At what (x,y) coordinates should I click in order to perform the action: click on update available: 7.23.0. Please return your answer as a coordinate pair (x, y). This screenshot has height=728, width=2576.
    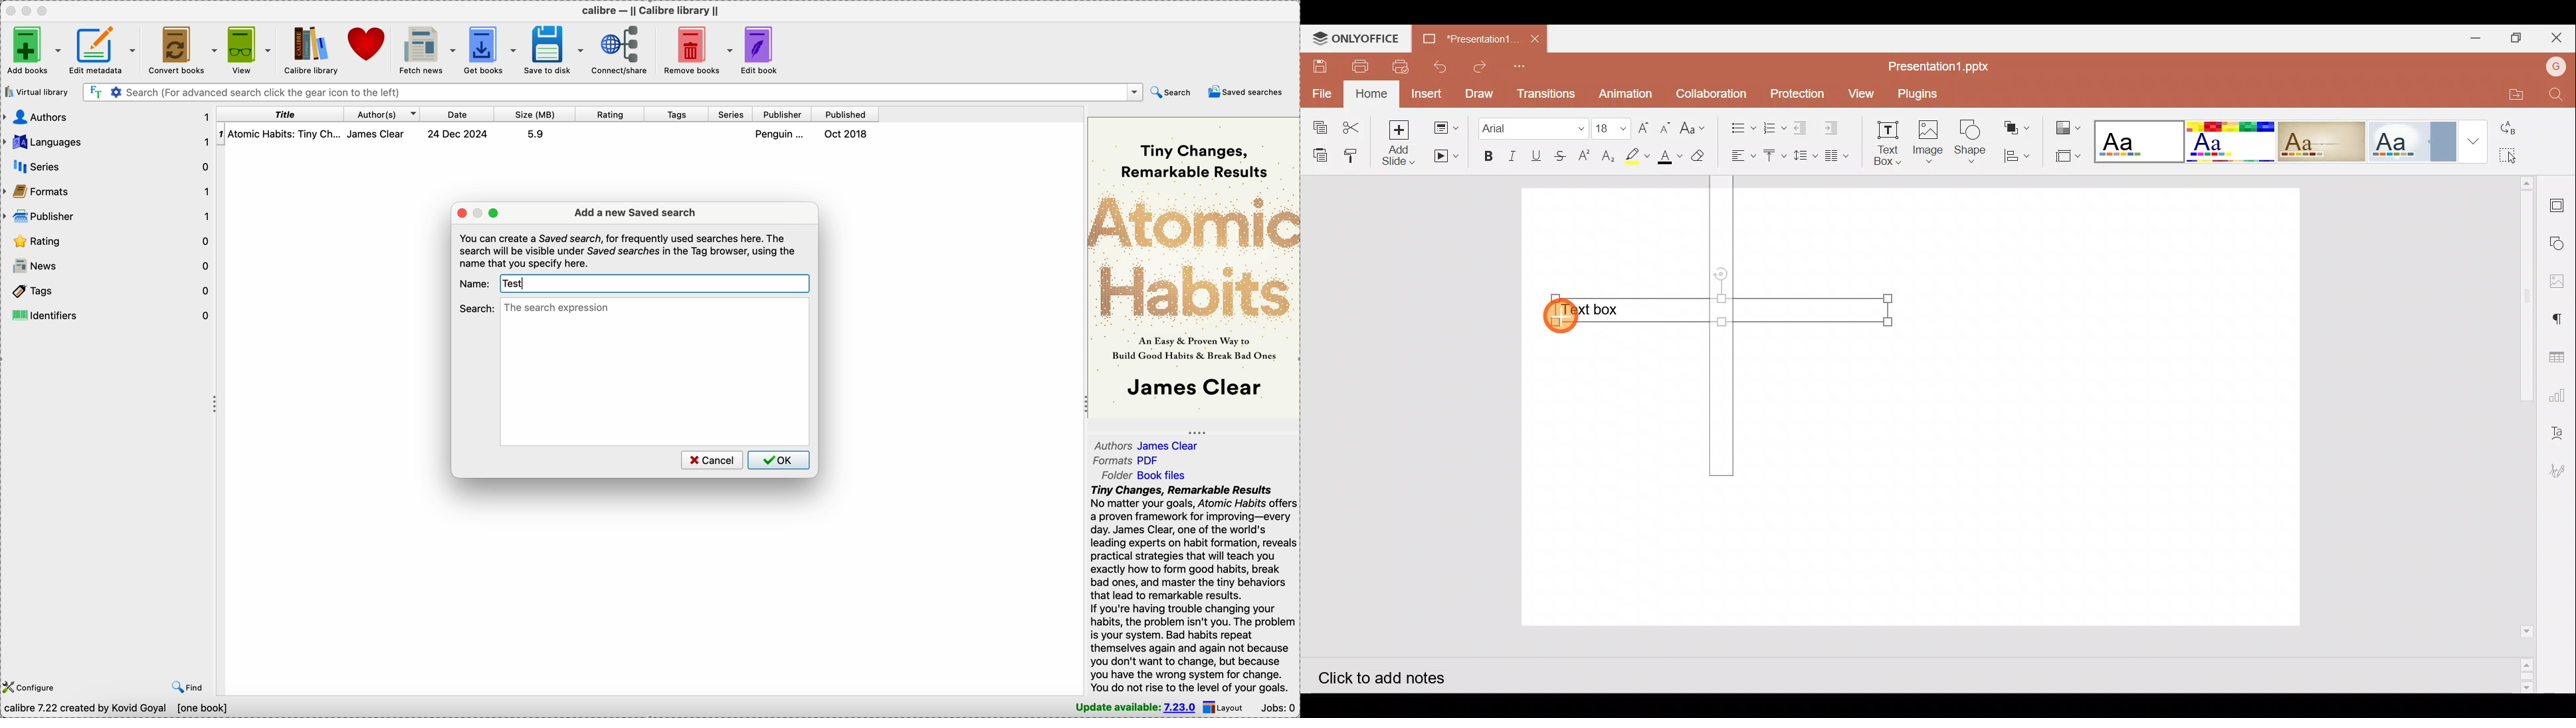
    Looking at the image, I should click on (1131, 707).